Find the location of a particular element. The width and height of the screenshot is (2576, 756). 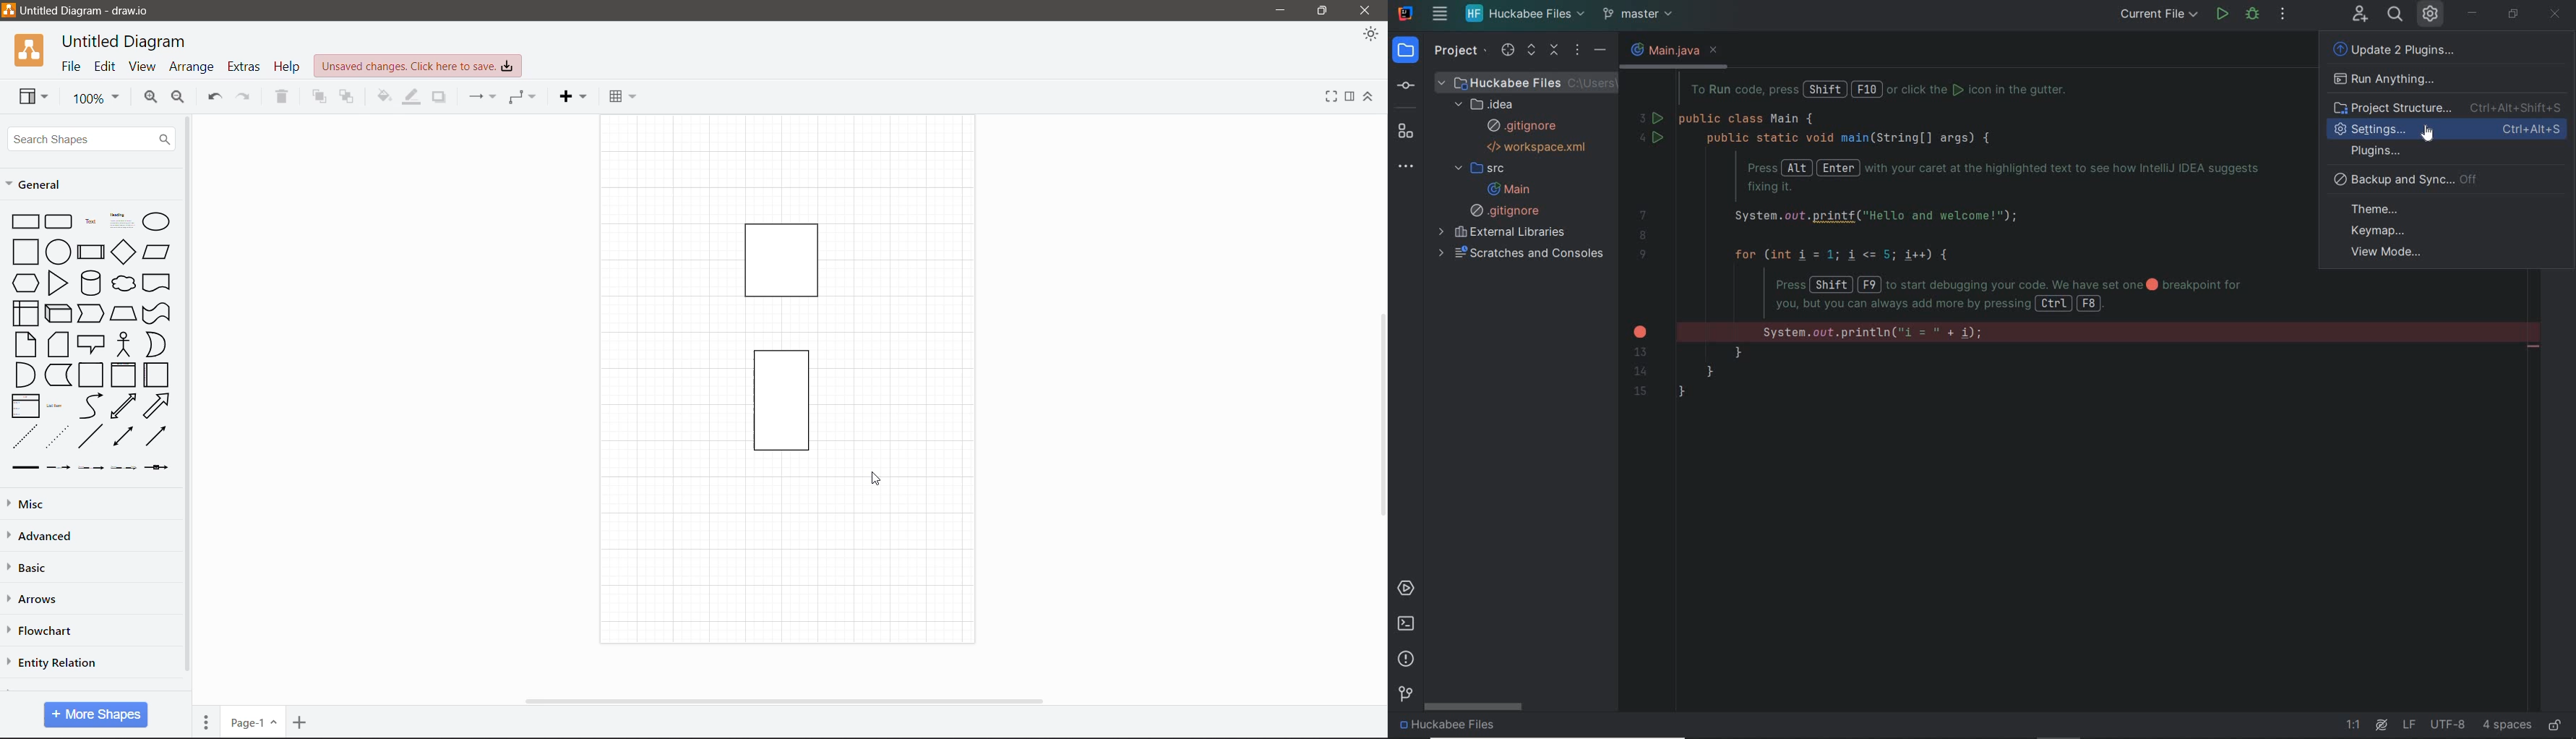

collapse all is located at coordinates (1555, 51).